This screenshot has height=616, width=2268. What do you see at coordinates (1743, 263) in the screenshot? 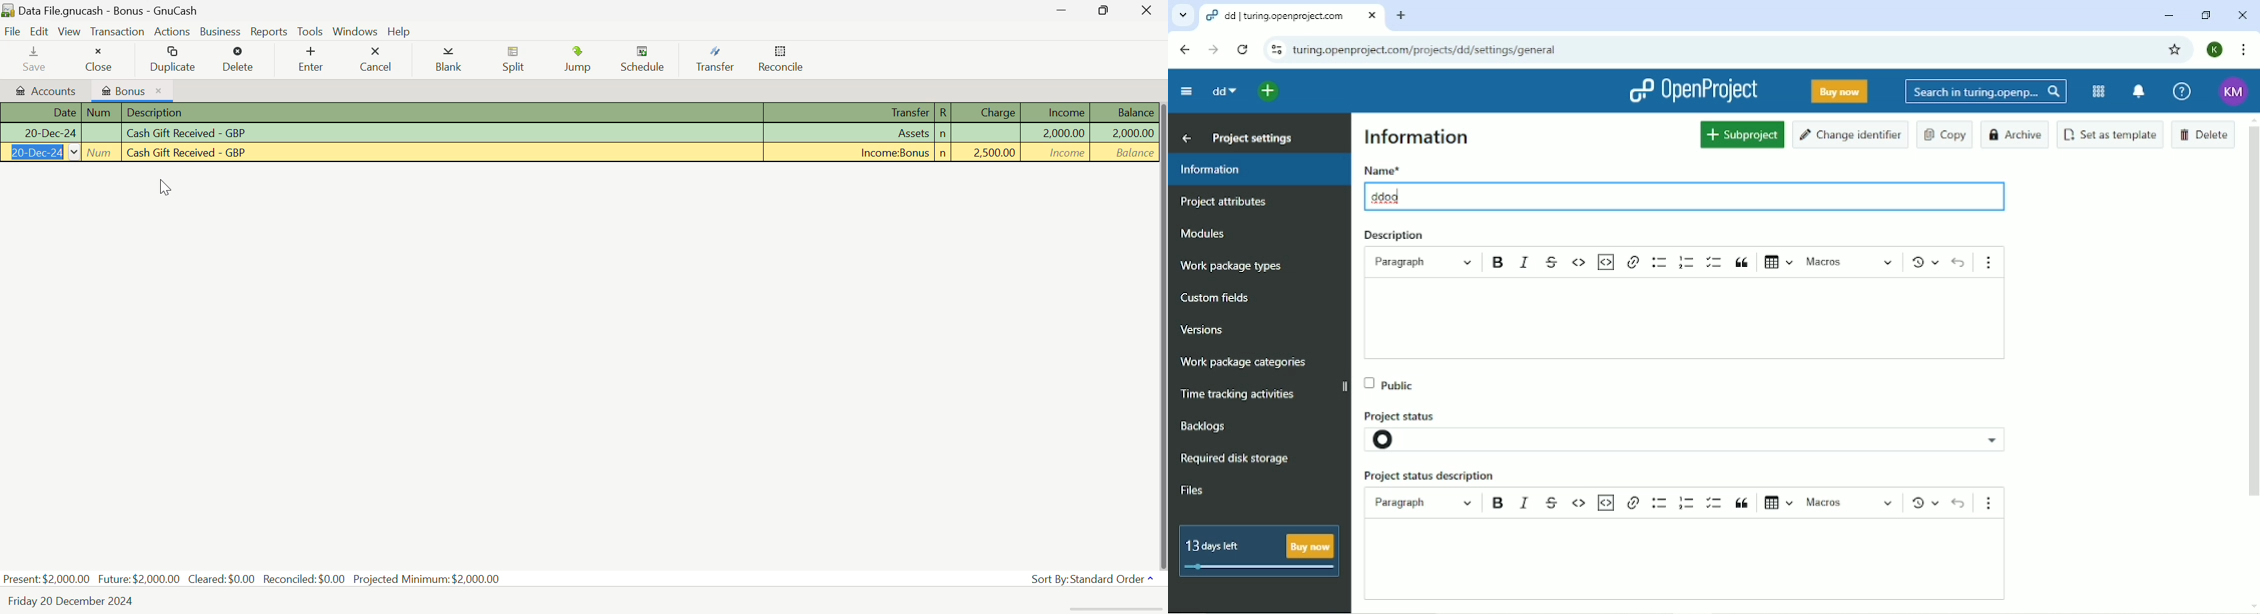
I see `Block quote` at bounding box center [1743, 263].